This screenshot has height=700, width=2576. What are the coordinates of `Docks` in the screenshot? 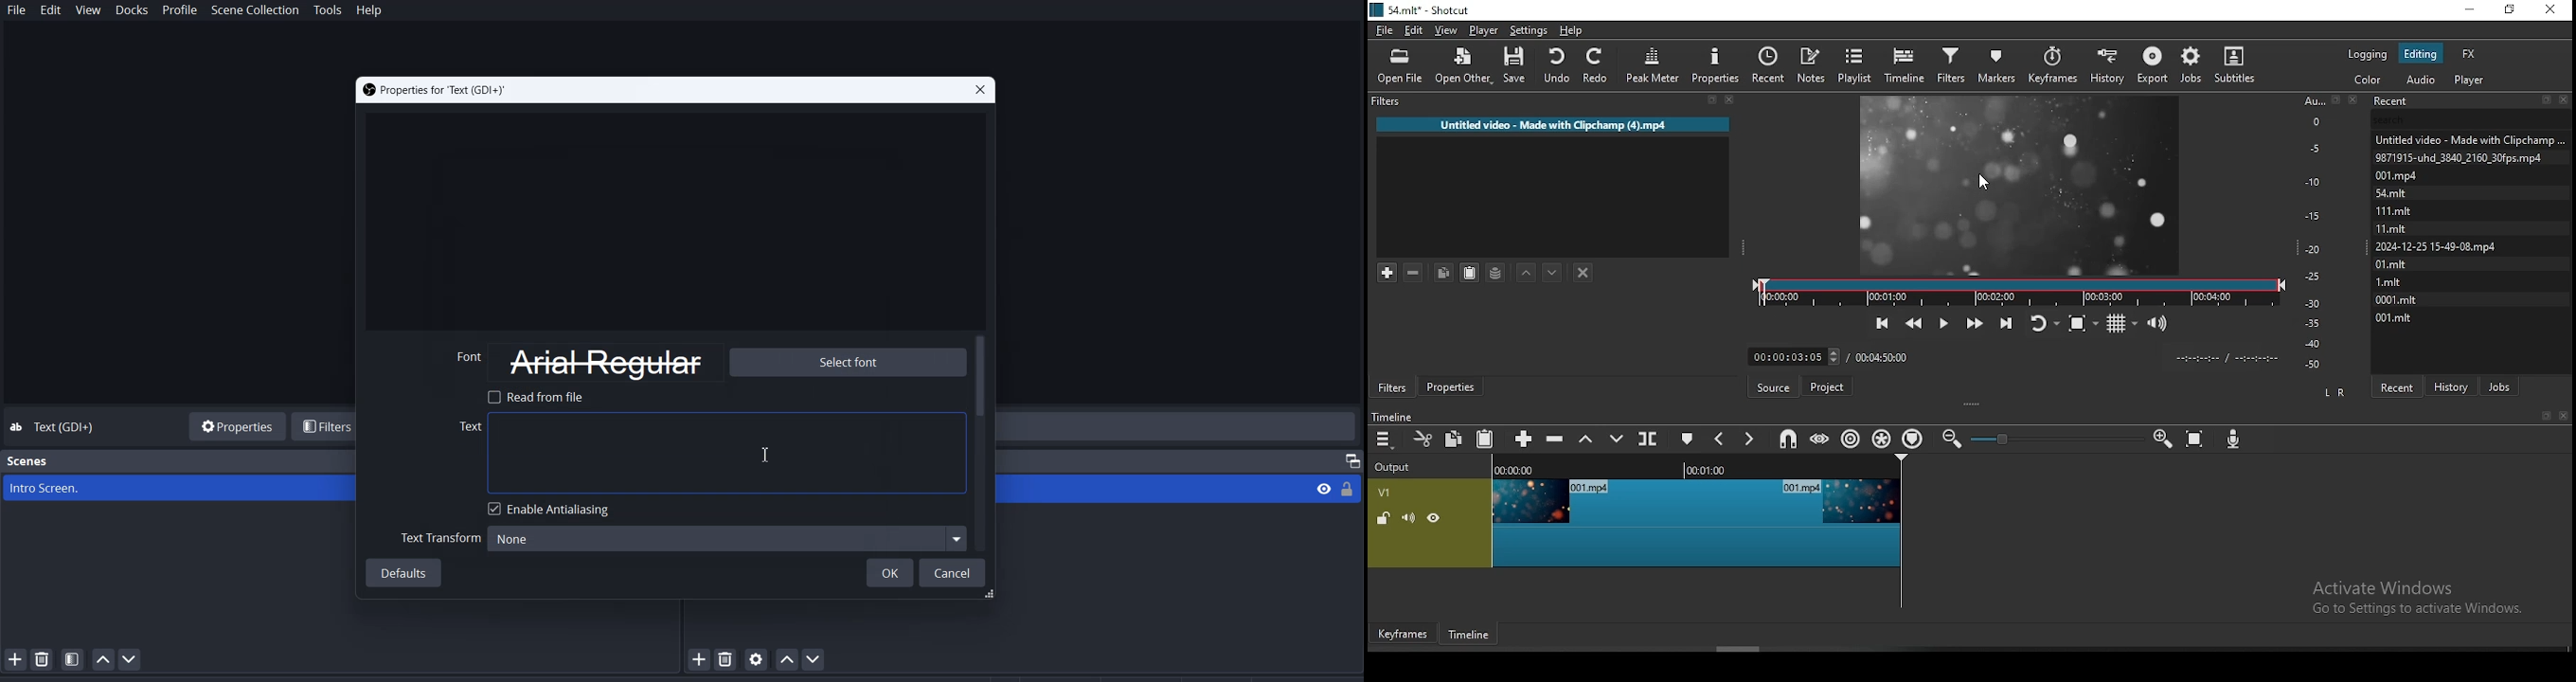 It's located at (131, 11).